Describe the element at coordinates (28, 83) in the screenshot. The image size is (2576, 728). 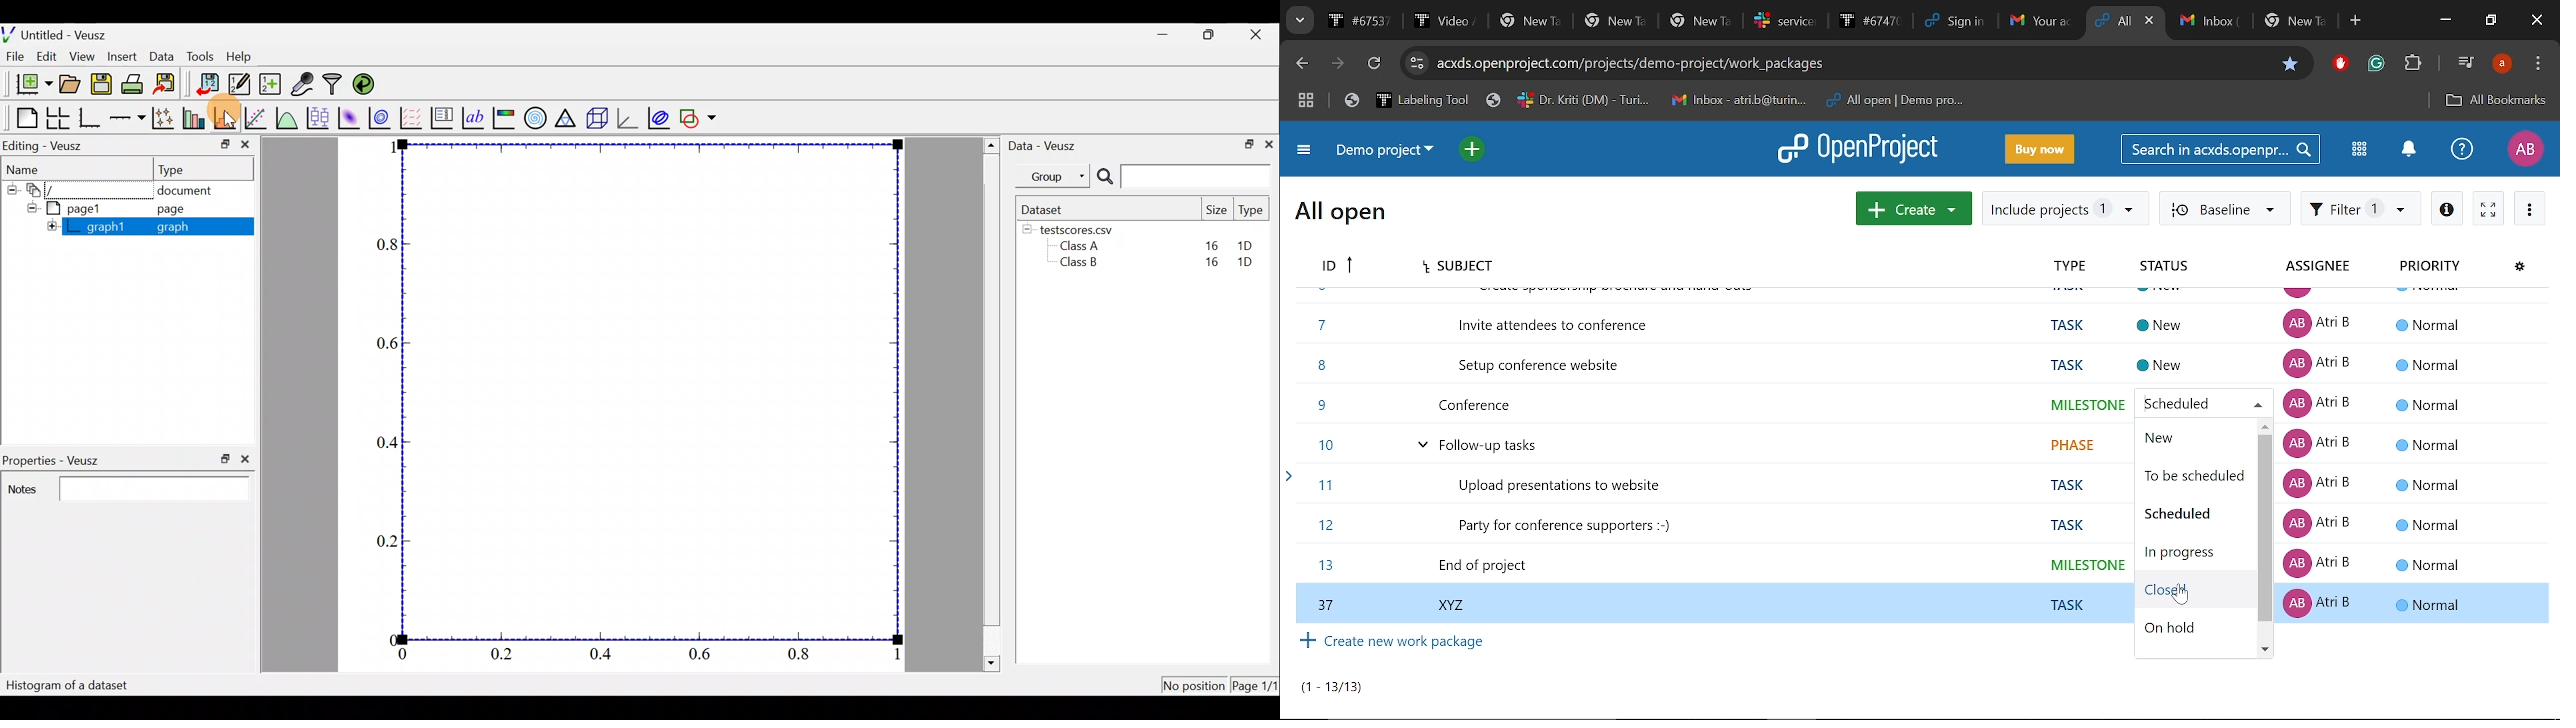
I see `New document` at that location.